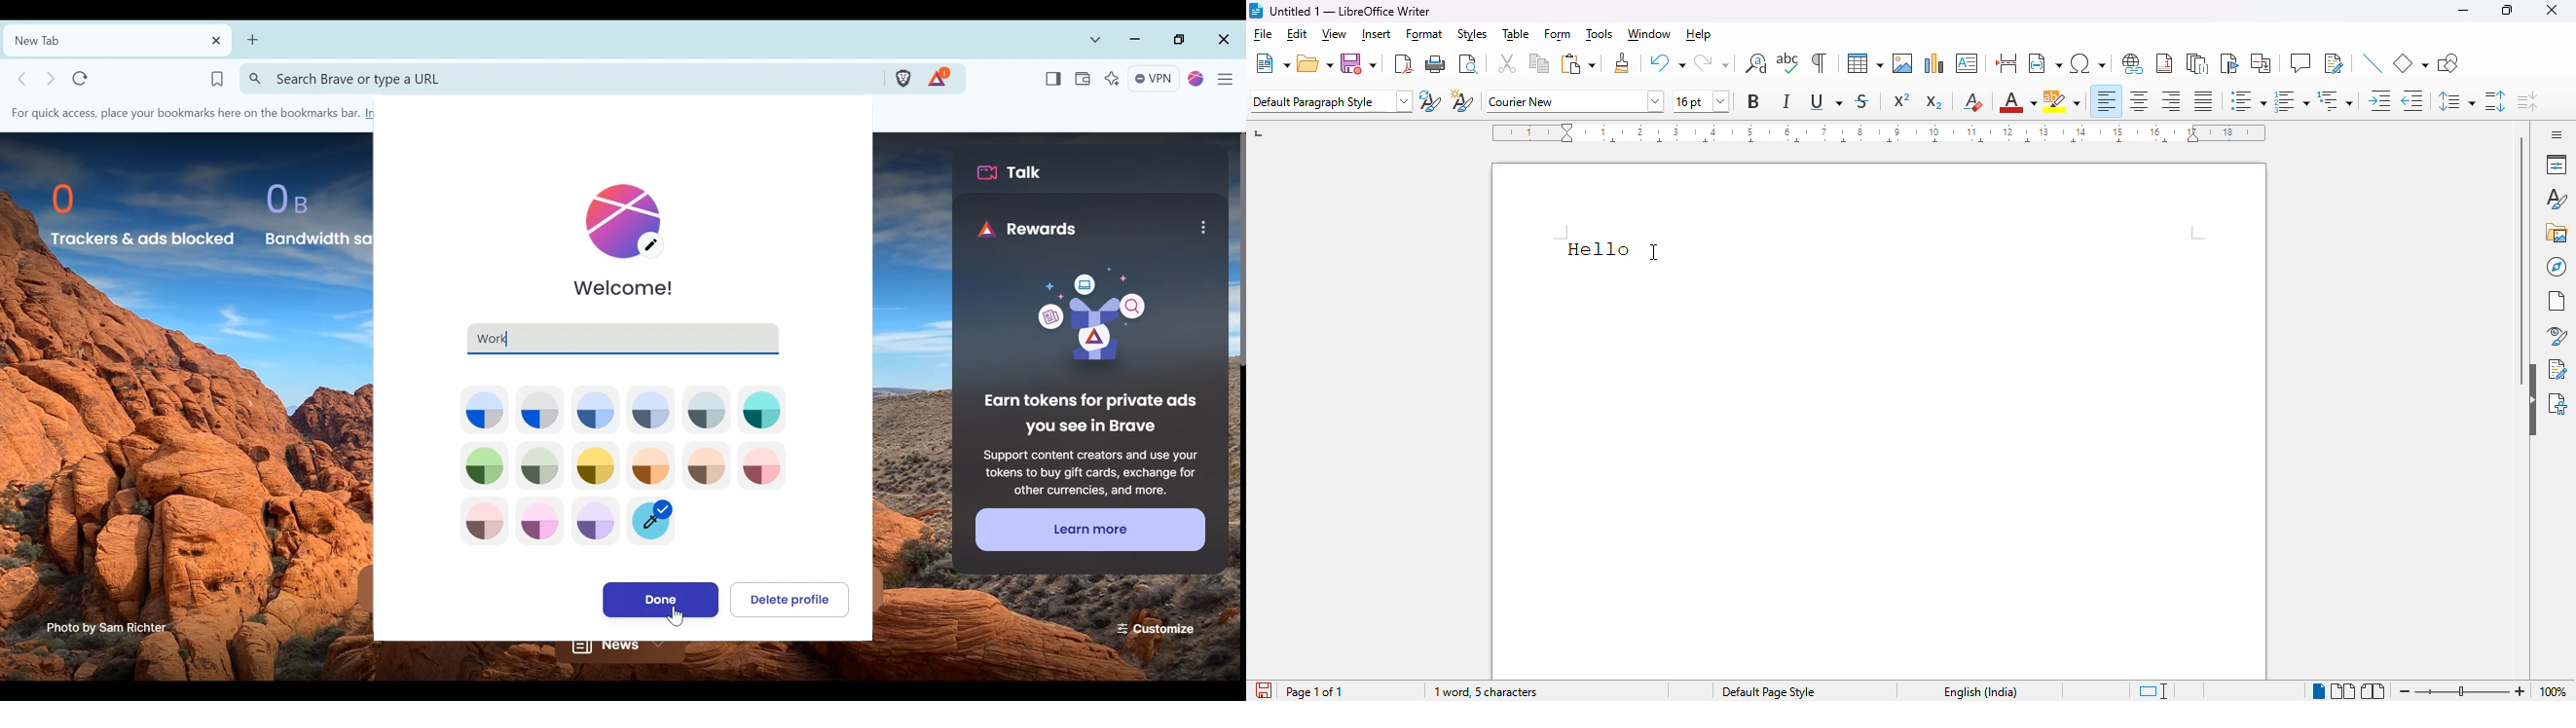 This screenshot has width=2576, height=728. What do you see at coordinates (1332, 101) in the screenshot?
I see `set paragraph style` at bounding box center [1332, 101].